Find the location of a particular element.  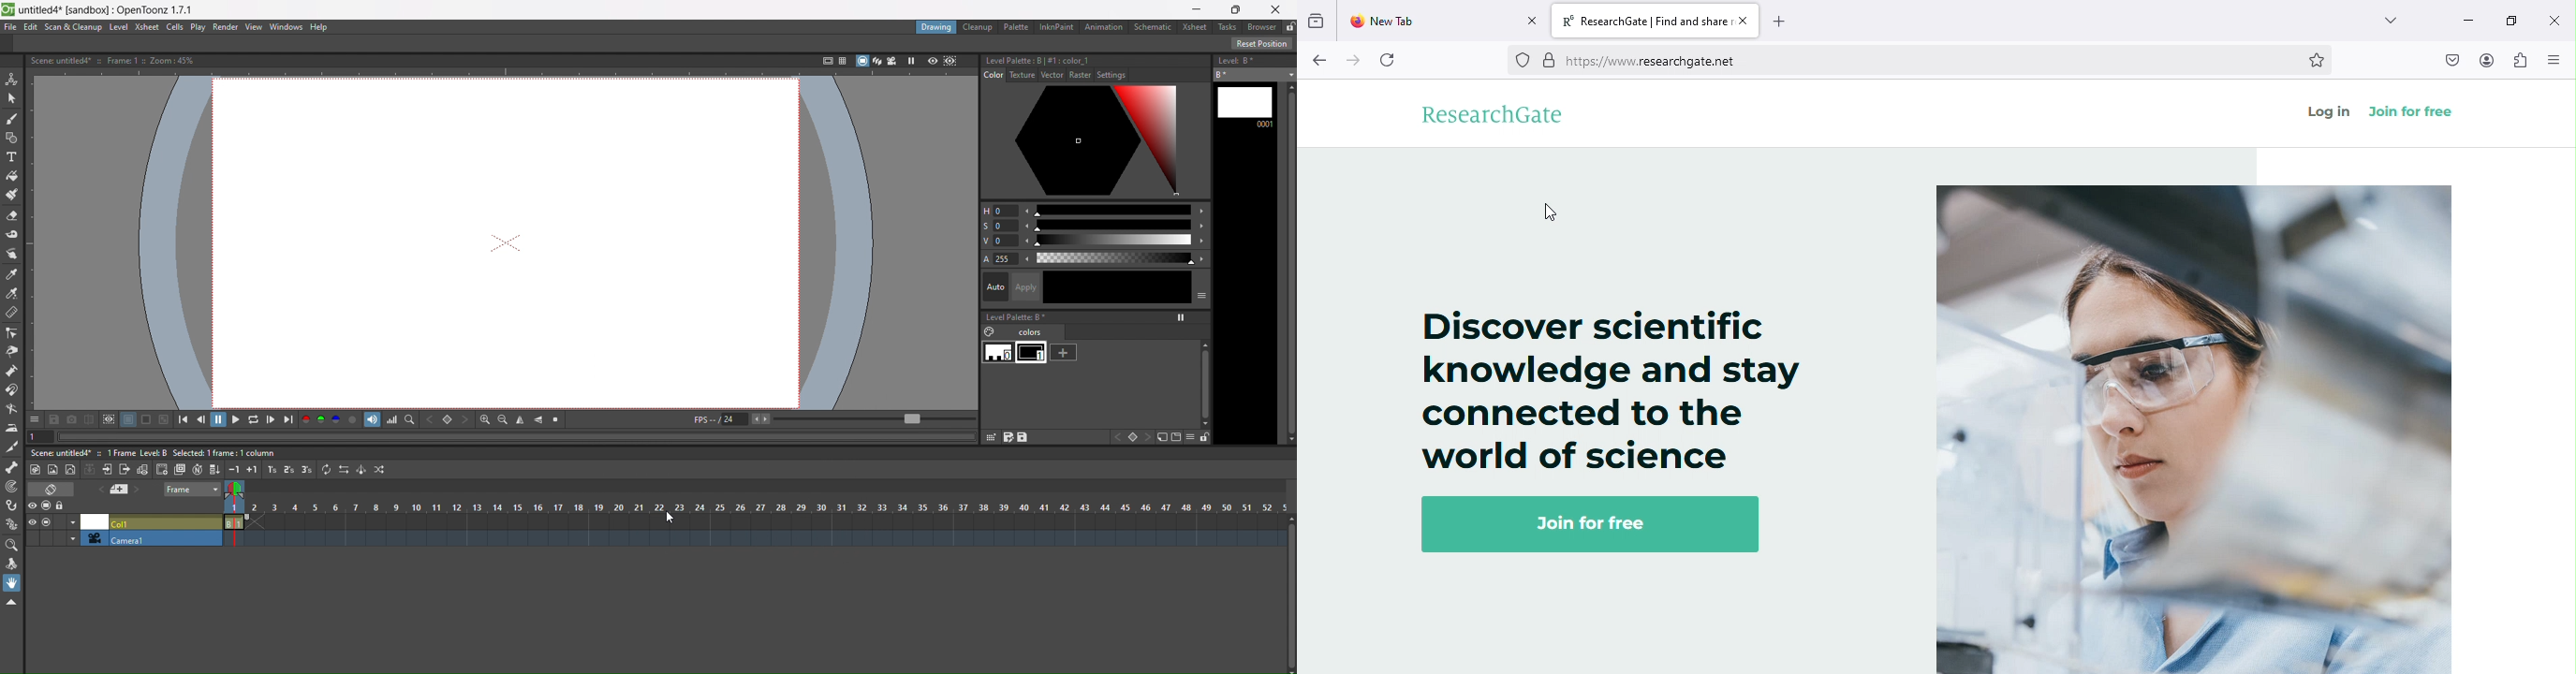

next frame is located at coordinates (271, 419).